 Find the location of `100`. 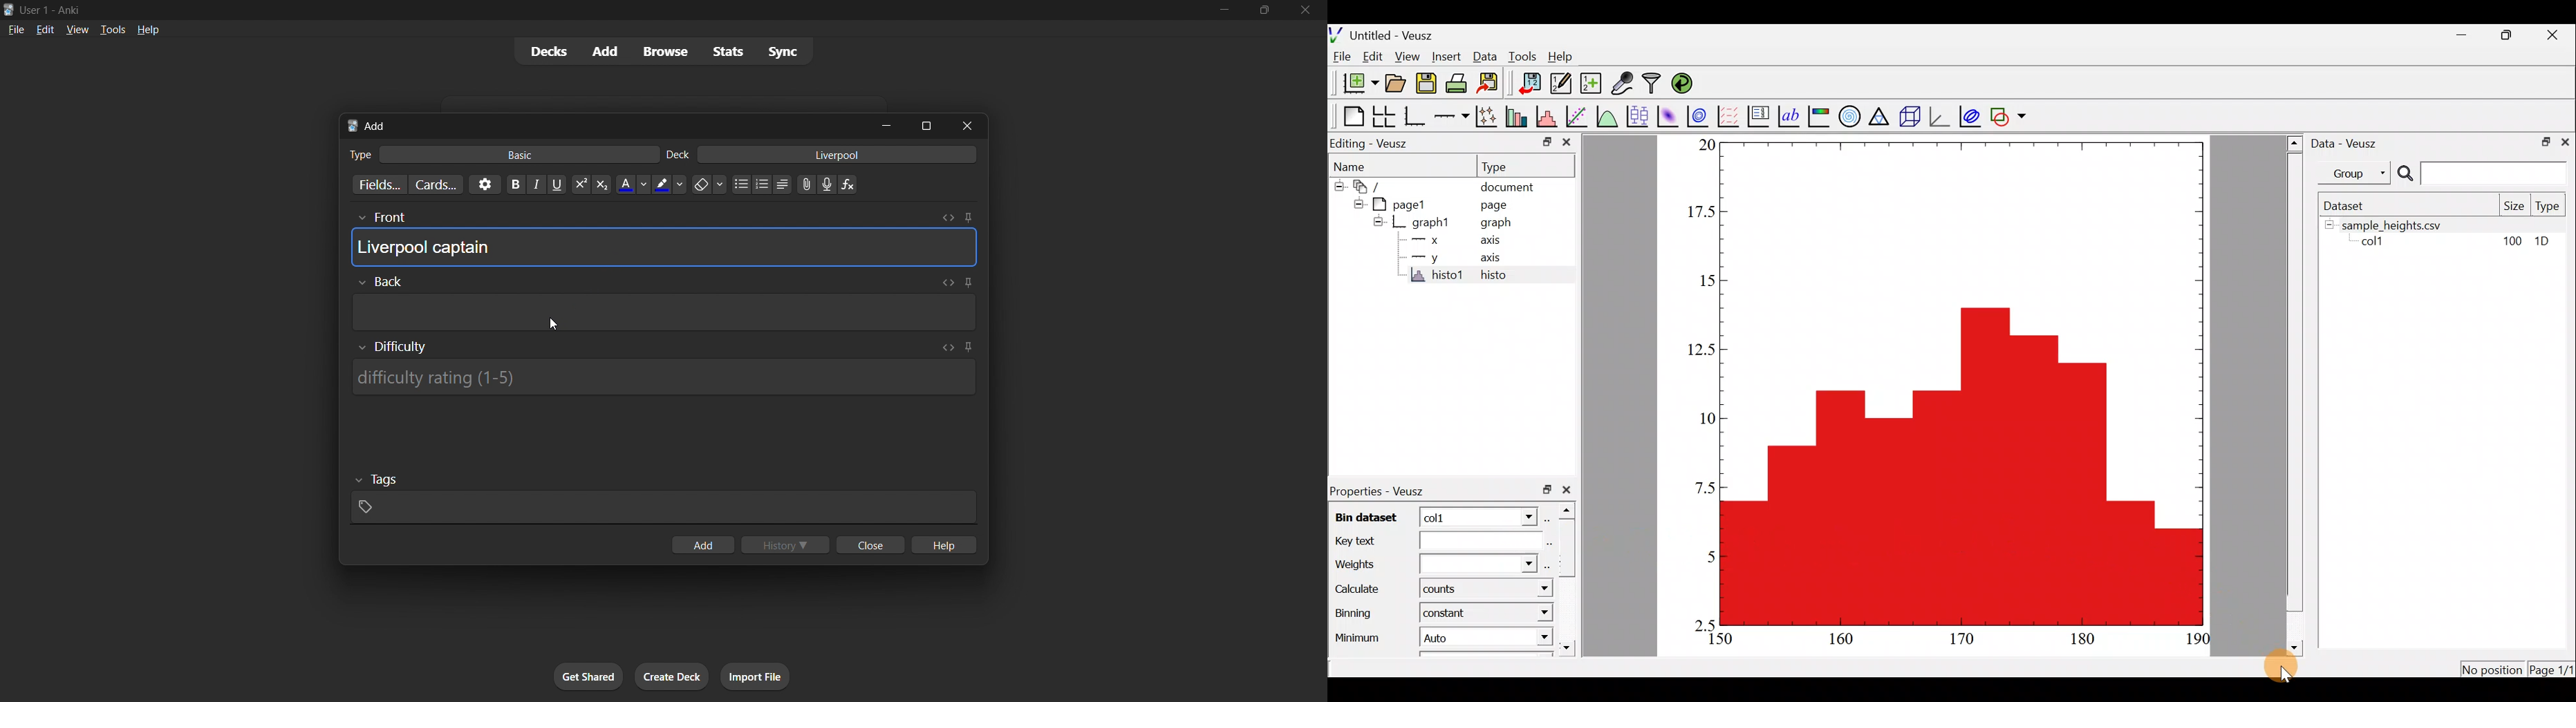

100 is located at coordinates (2514, 242).